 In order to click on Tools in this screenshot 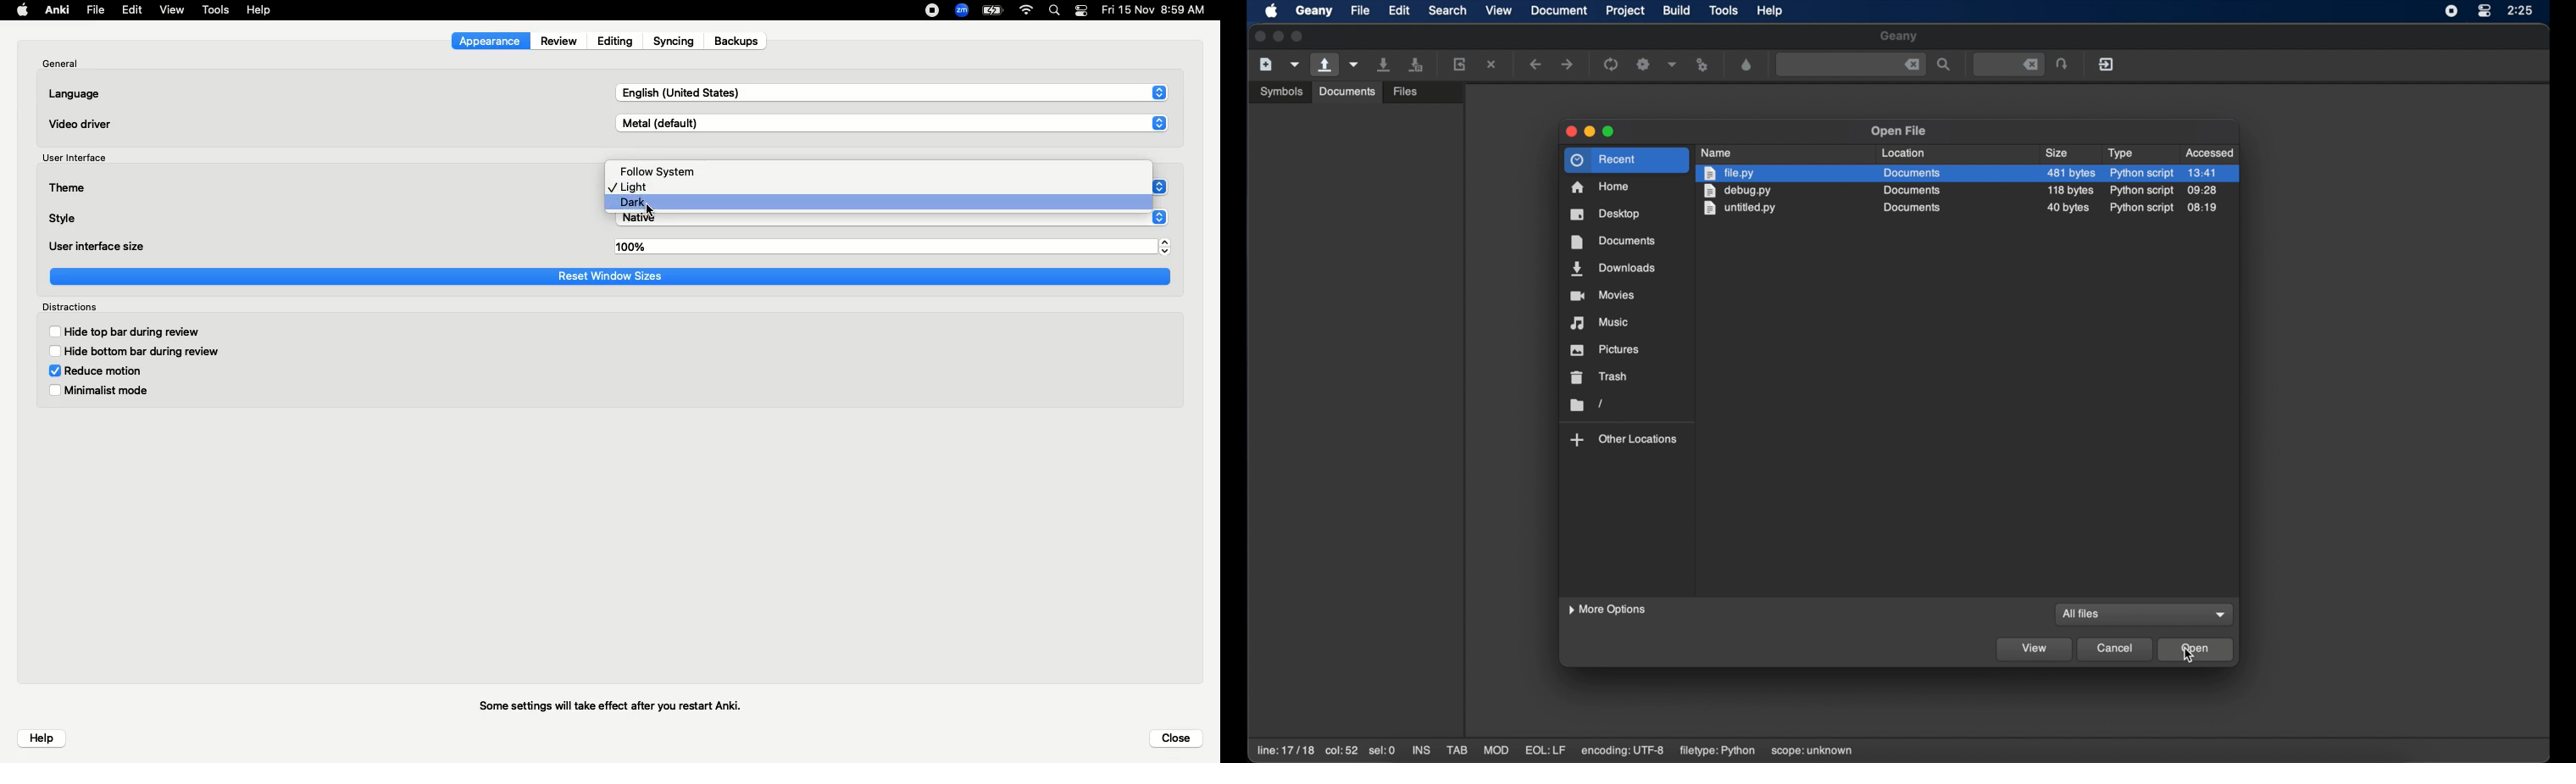, I will do `click(214, 10)`.